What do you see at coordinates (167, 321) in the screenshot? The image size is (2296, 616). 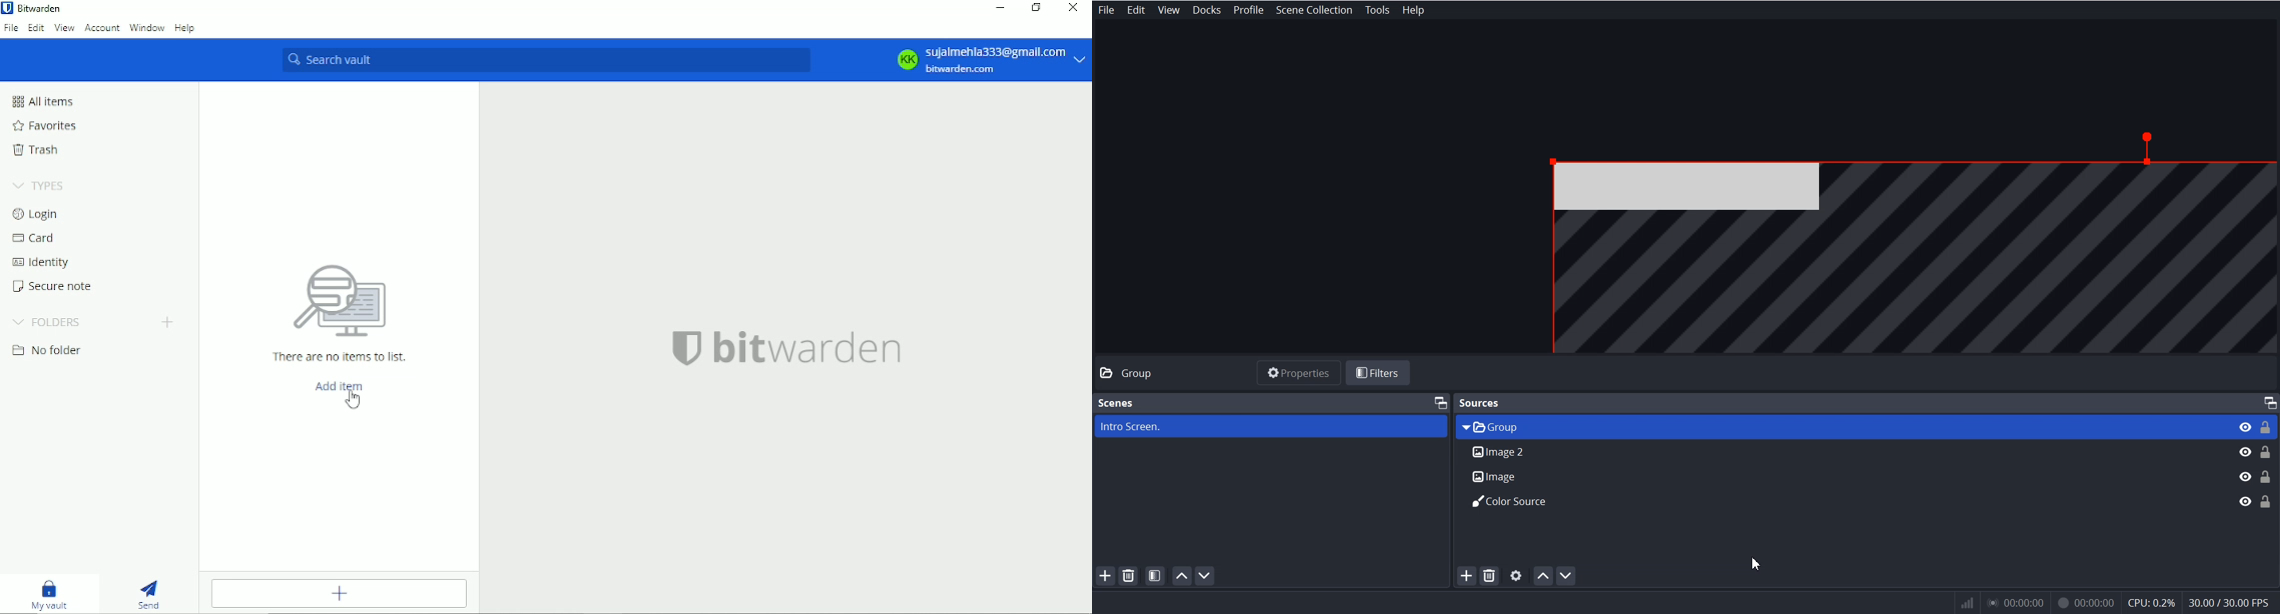 I see `Create folder` at bounding box center [167, 321].